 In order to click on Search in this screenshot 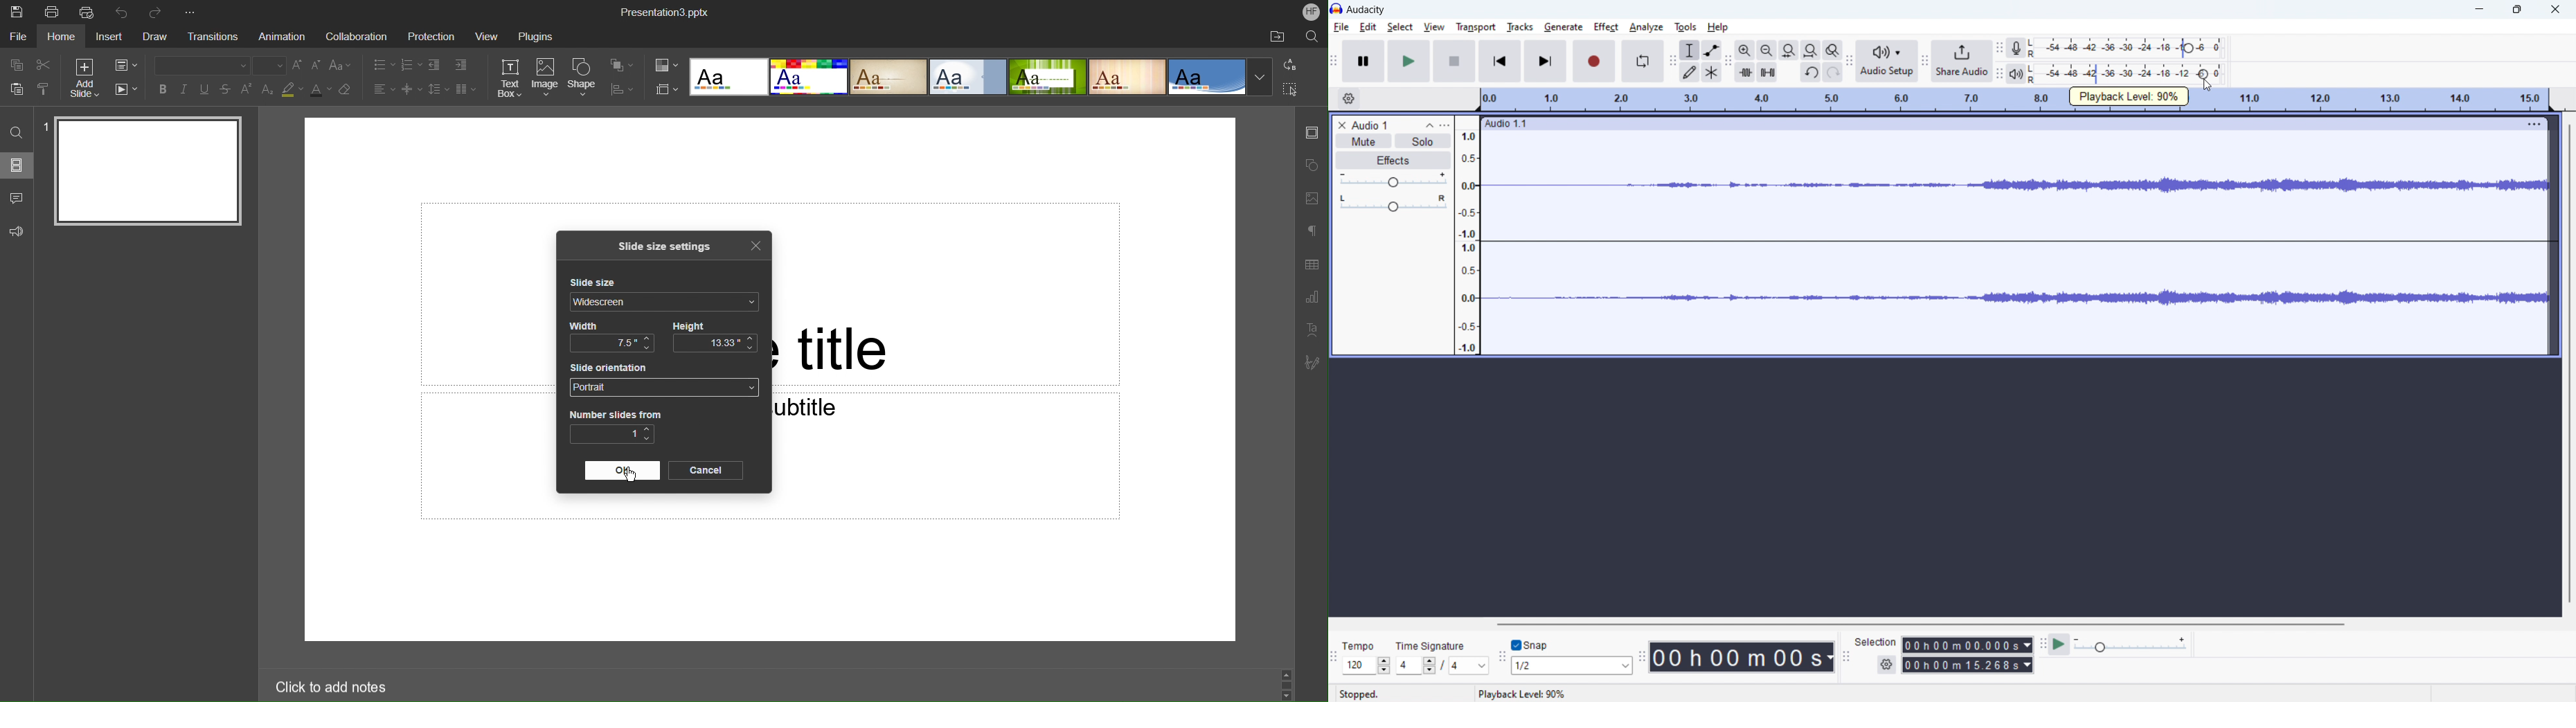, I will do `click(1311, 38)`.